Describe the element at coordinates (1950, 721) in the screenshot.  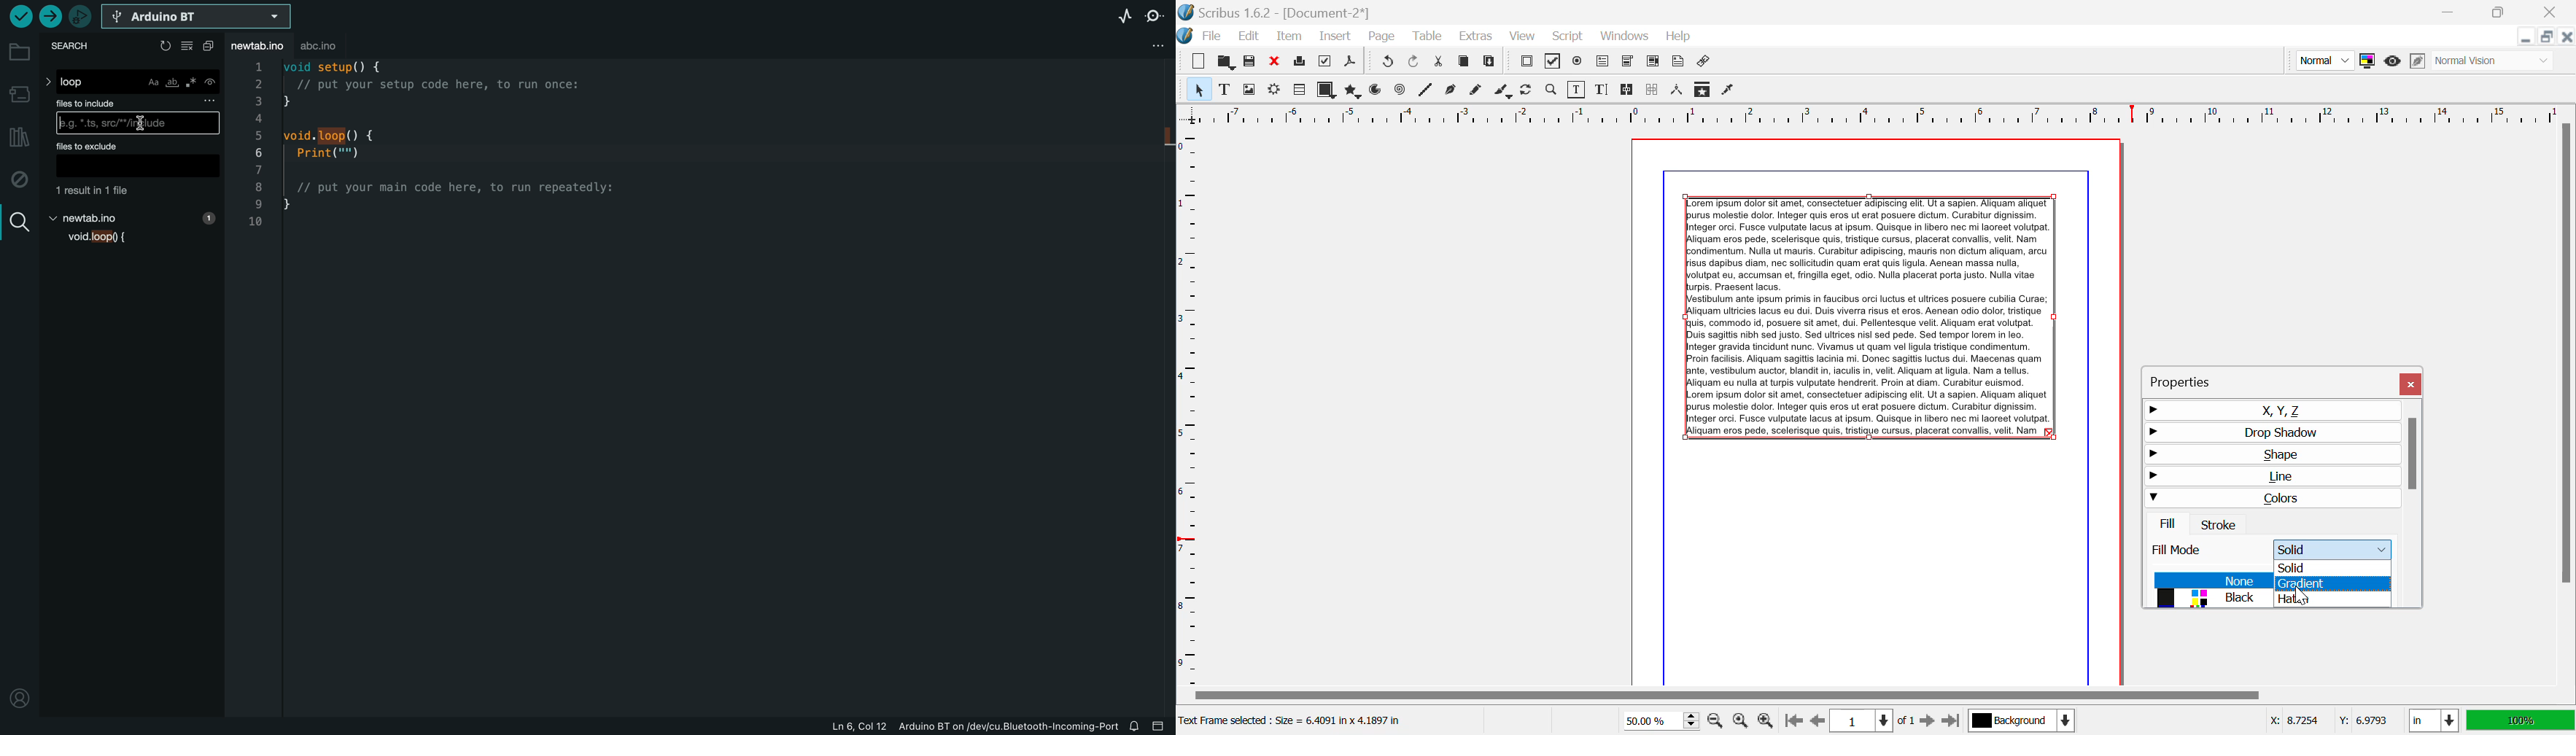
I see `Last Page` at that location.